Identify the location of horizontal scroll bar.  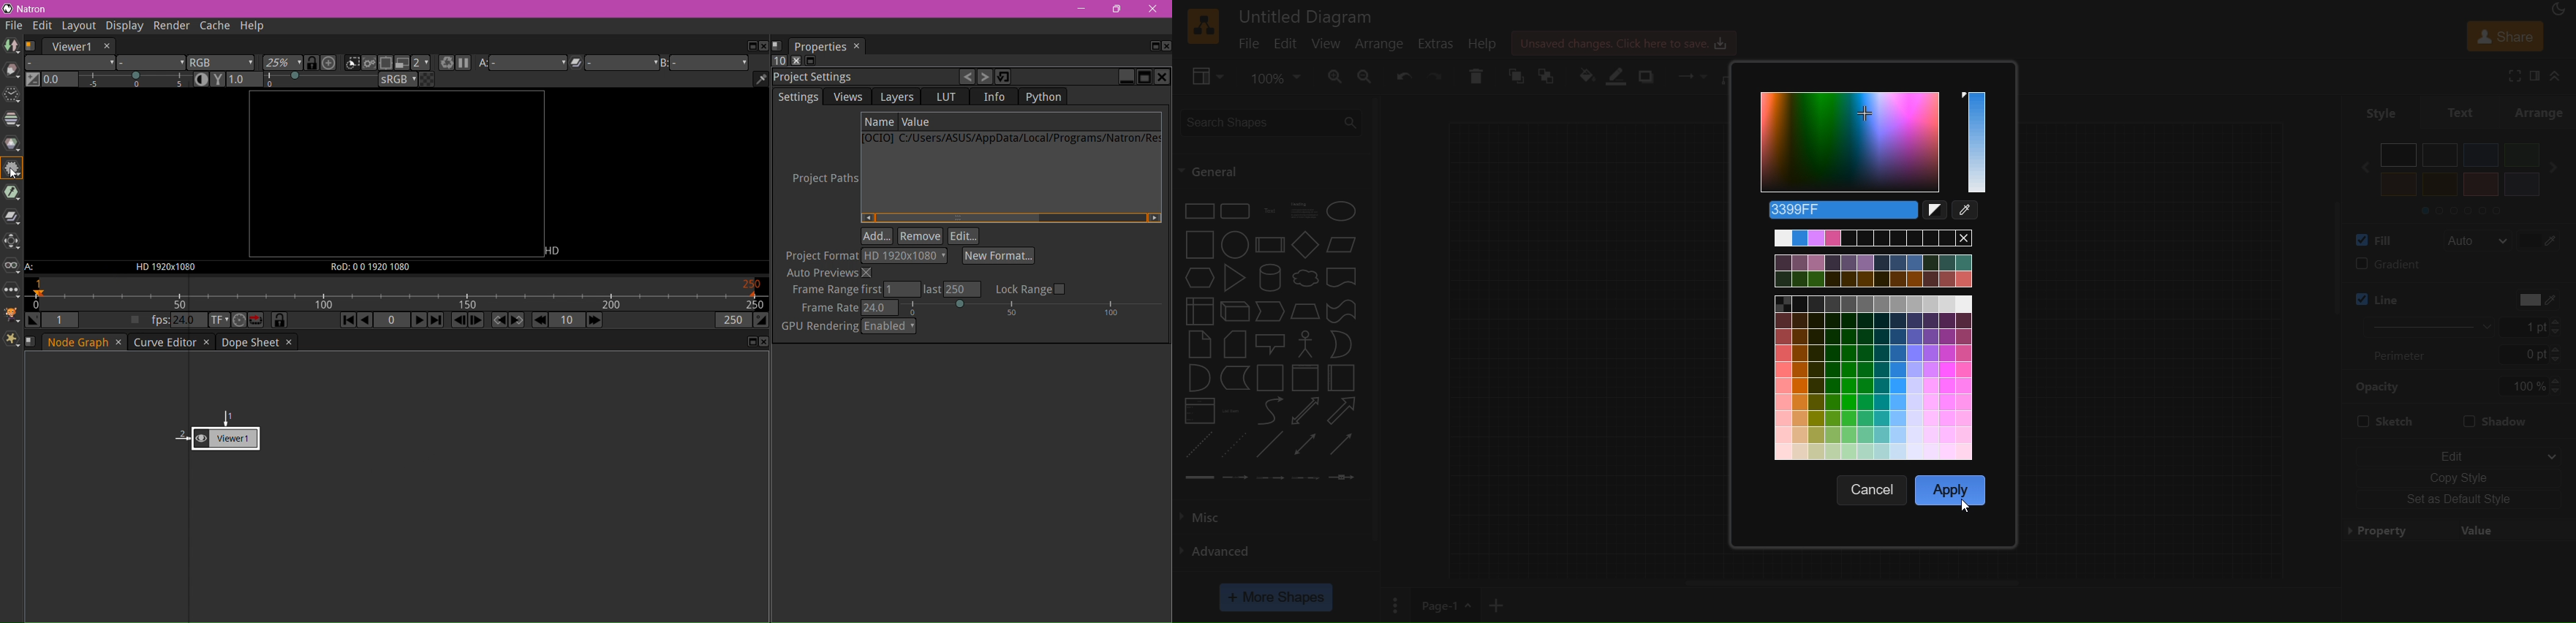
(1853, 583).